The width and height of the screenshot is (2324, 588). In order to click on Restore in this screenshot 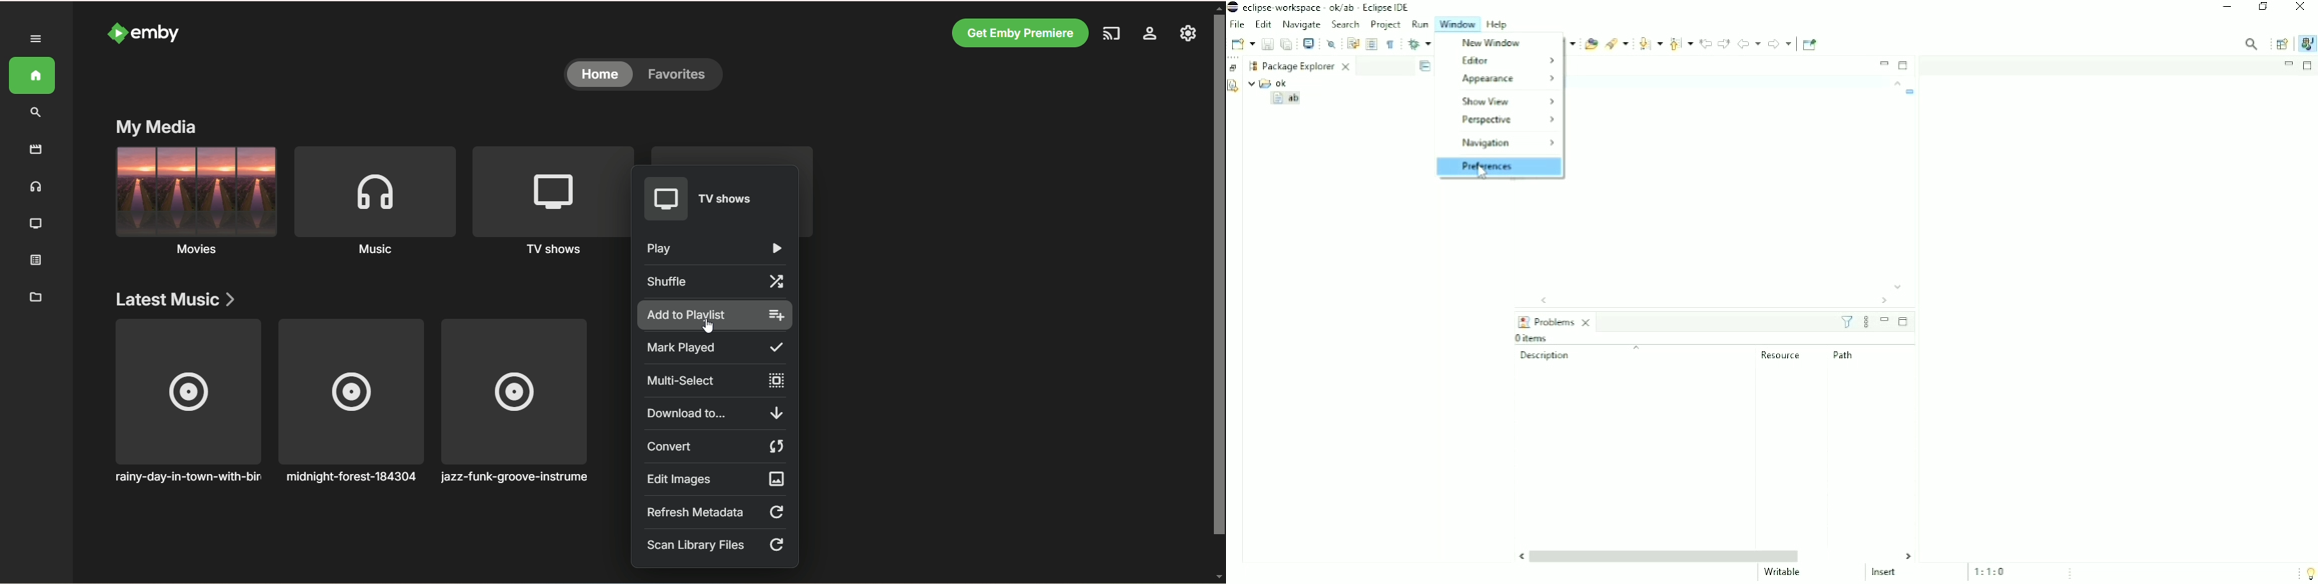, I will do `click(1234, 67)`.